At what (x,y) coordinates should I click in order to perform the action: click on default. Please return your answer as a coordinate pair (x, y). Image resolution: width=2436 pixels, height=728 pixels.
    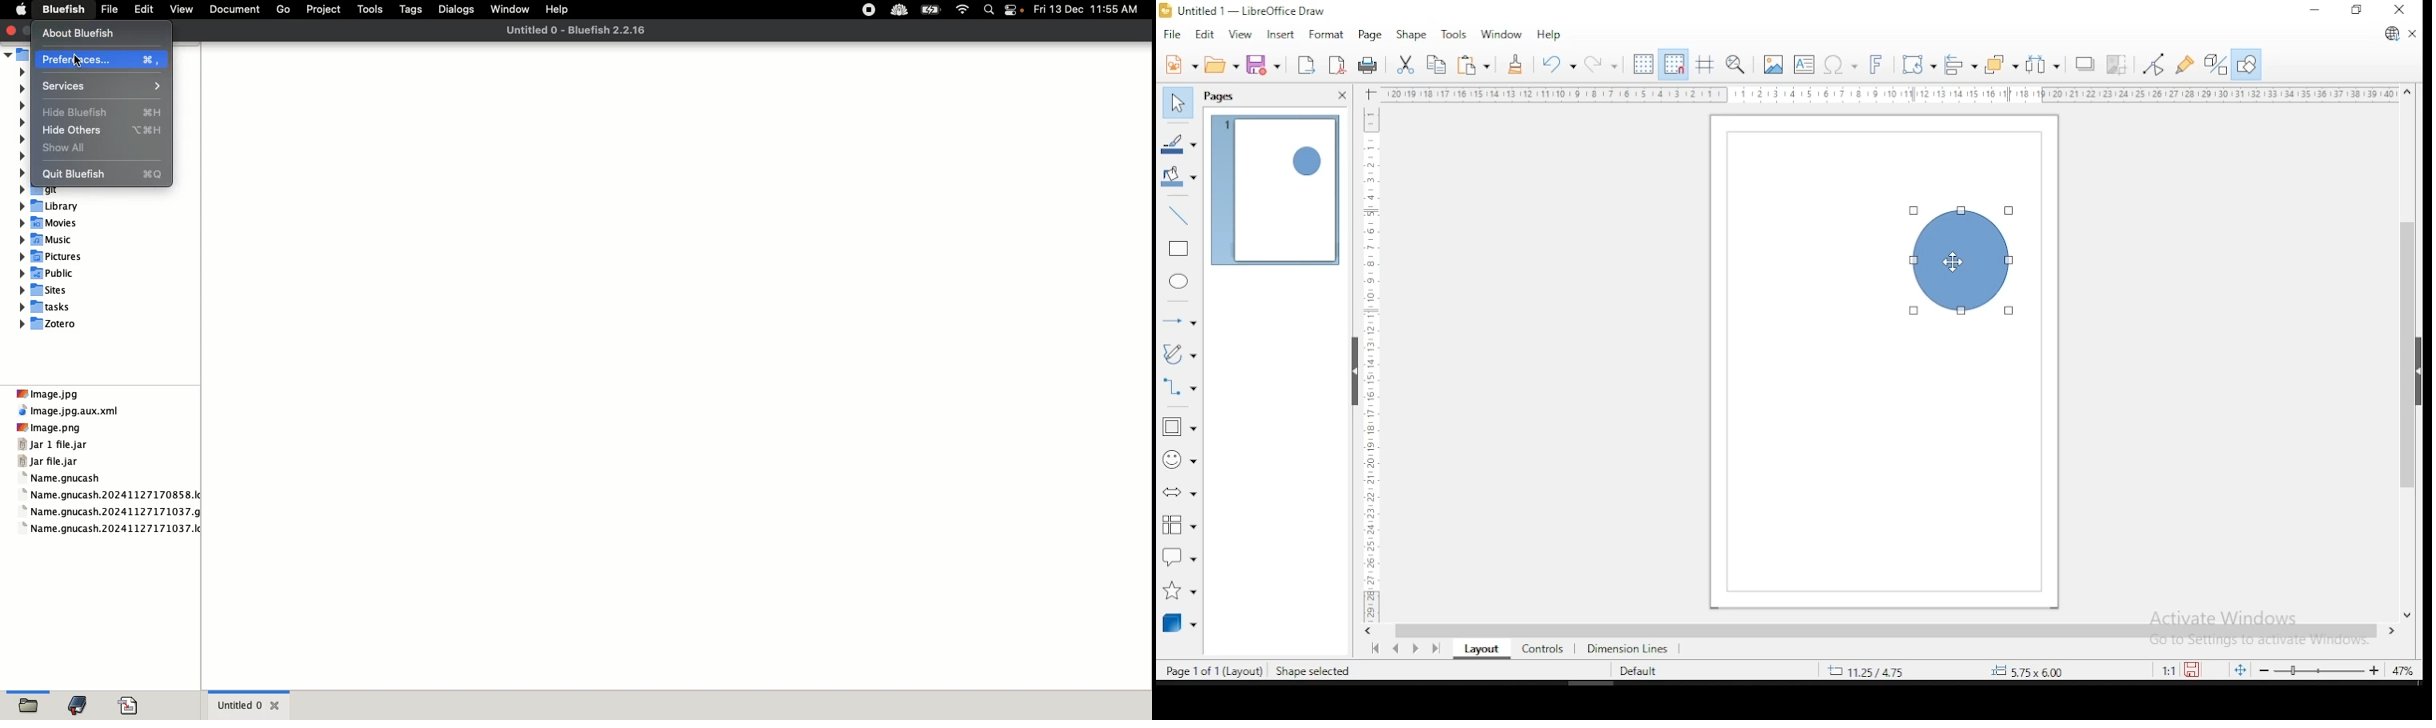
    Looking at the image, I should click on (1638, 672).